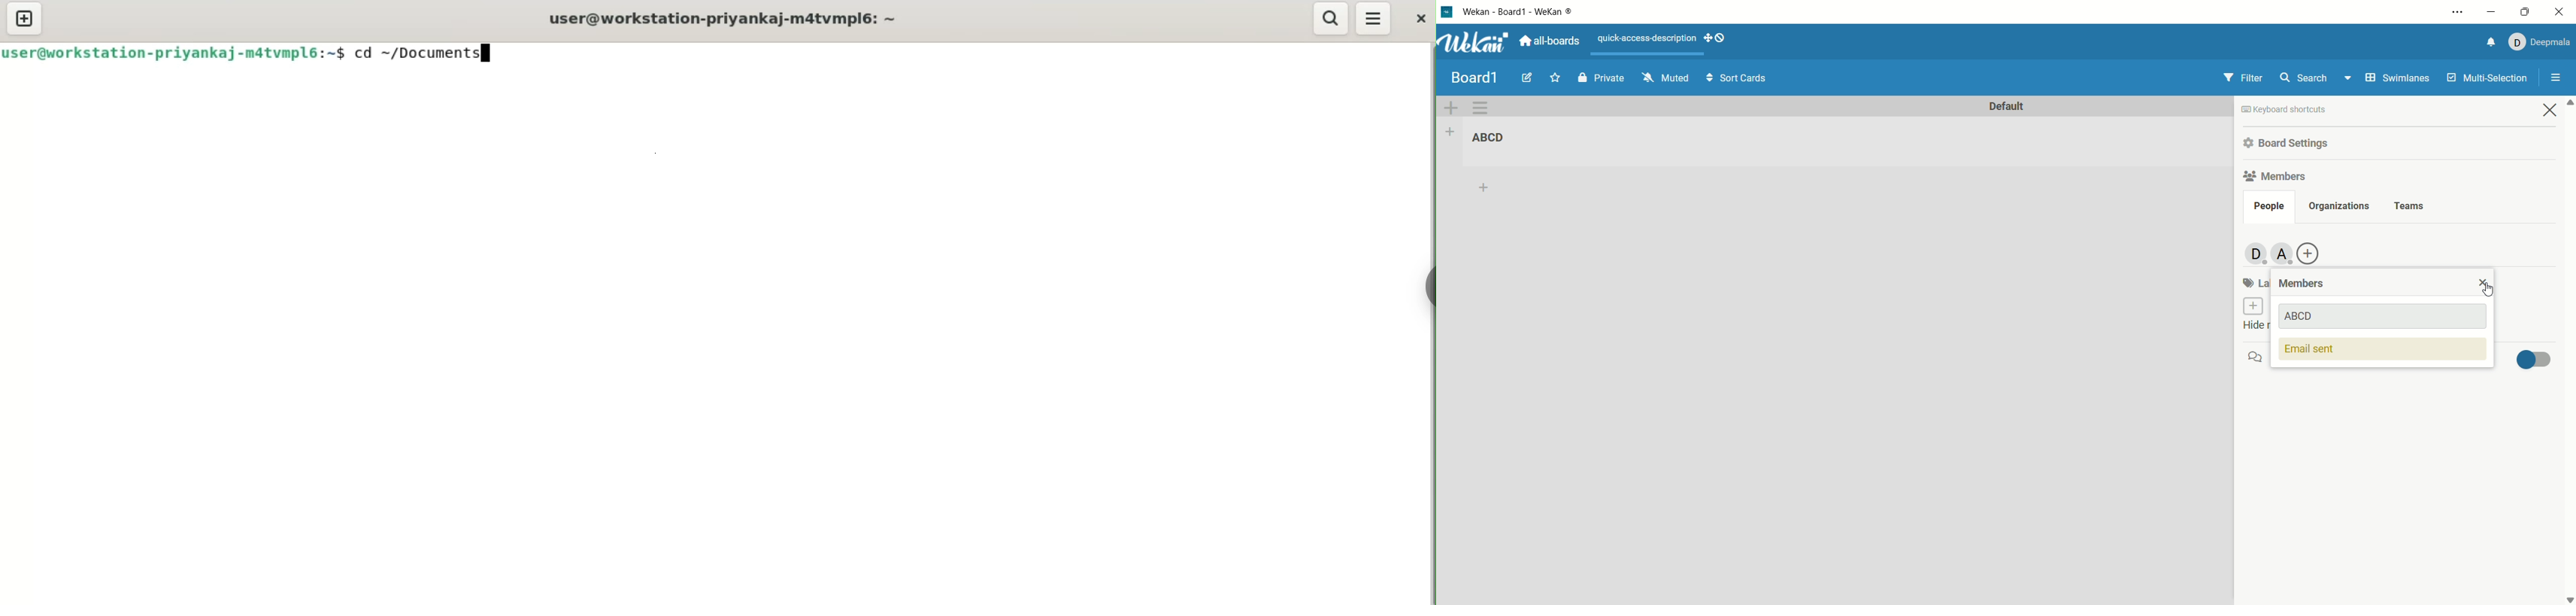 The height and width of the screenshot is (616, 2576). Describe the element at coordinates (2310, 253) in the screenshot. I see `add` at that location.